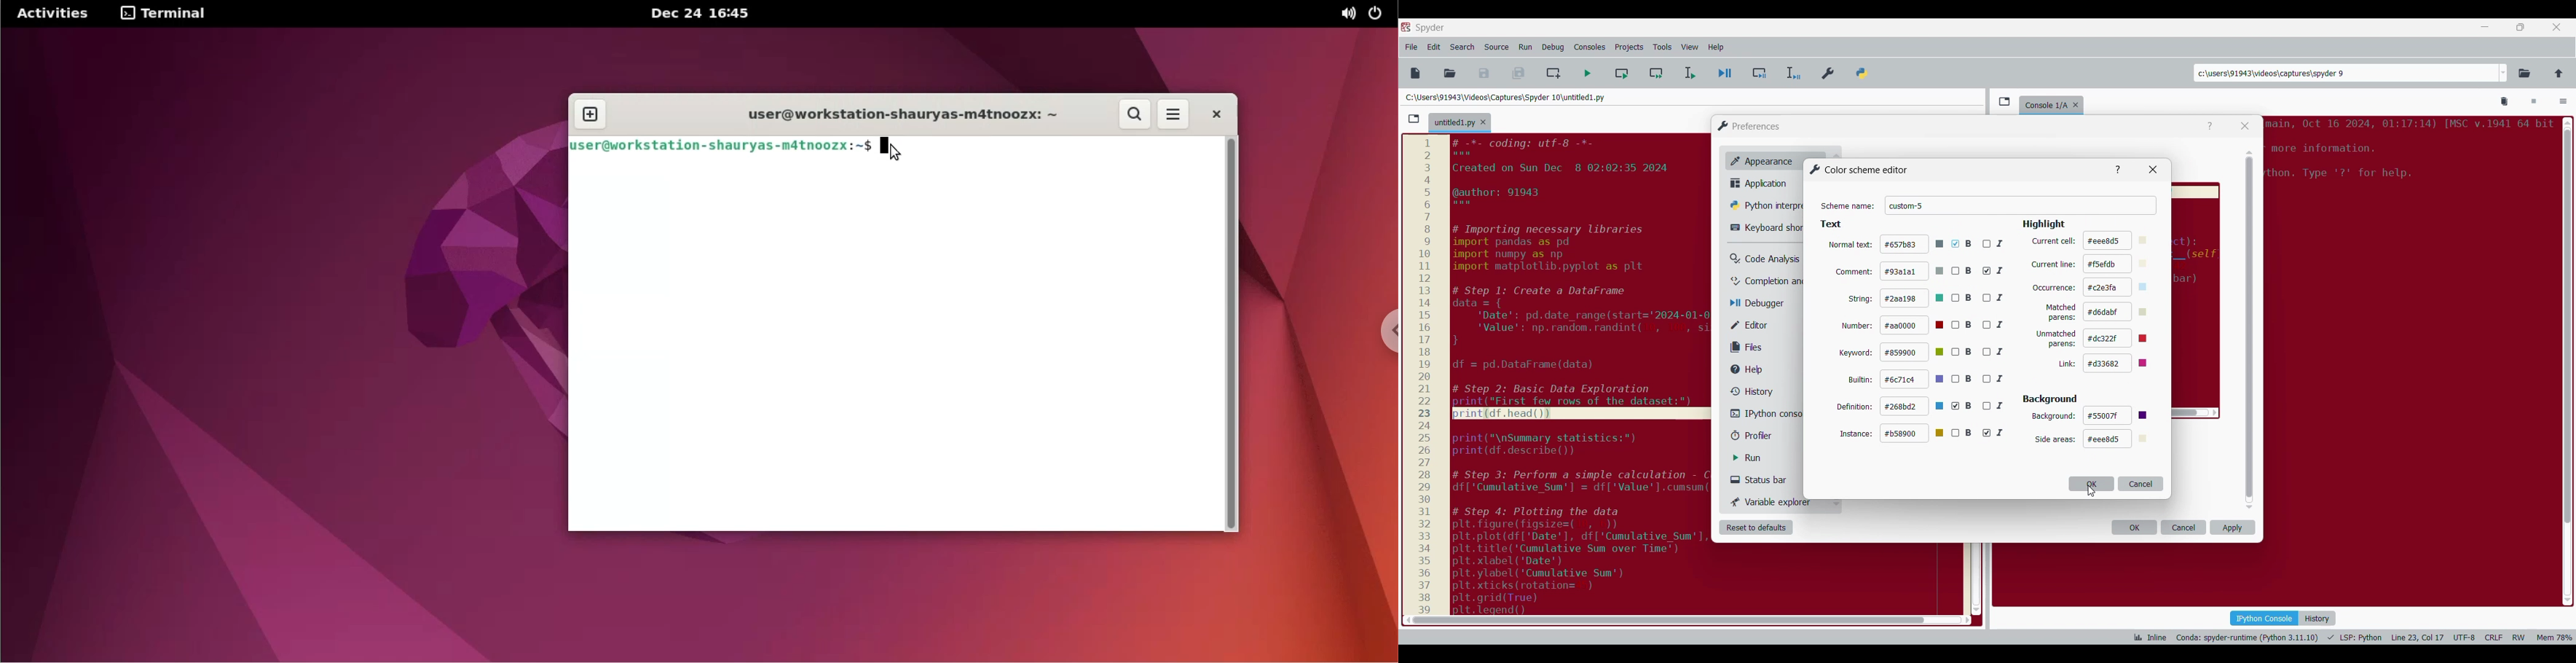 The height and width of the screenshot is (672, 2576). What do you see at coordinates (1767, 281) in the screenshot?
I see `Completion and linting` at bounding box center [1767, 281].